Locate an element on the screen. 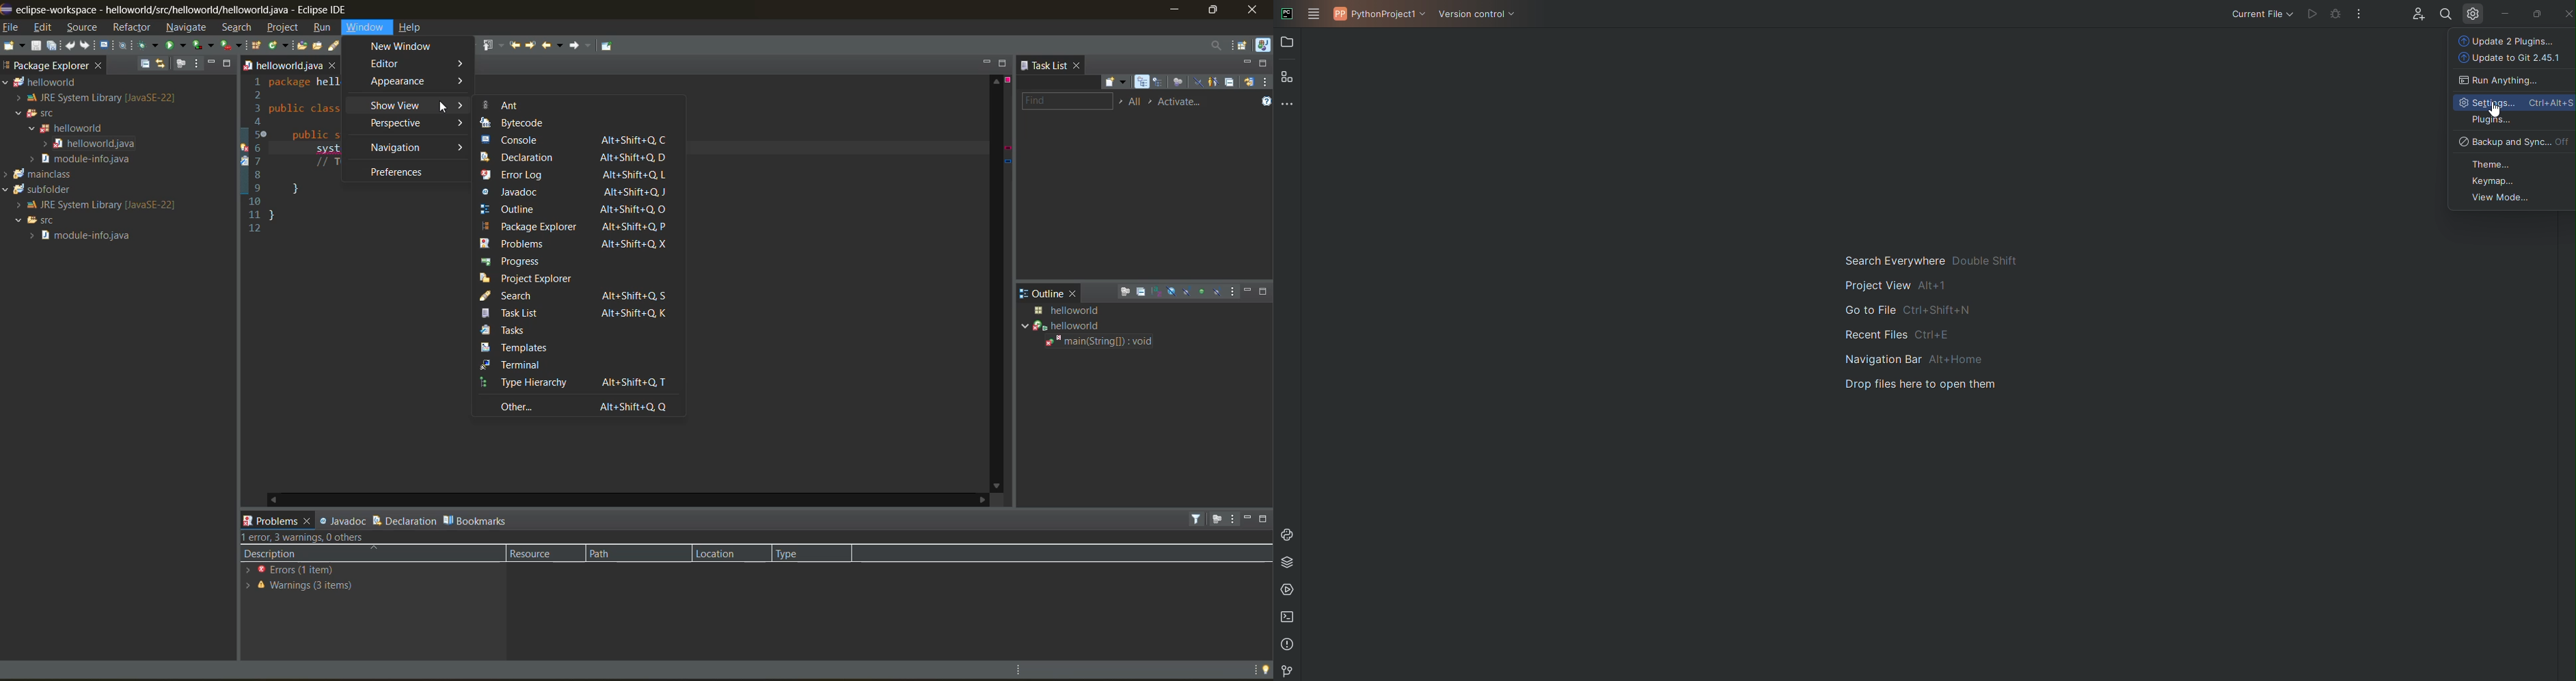 This screenshot has height=700, width=2576. minimize is located at coordinates (1175, 10).